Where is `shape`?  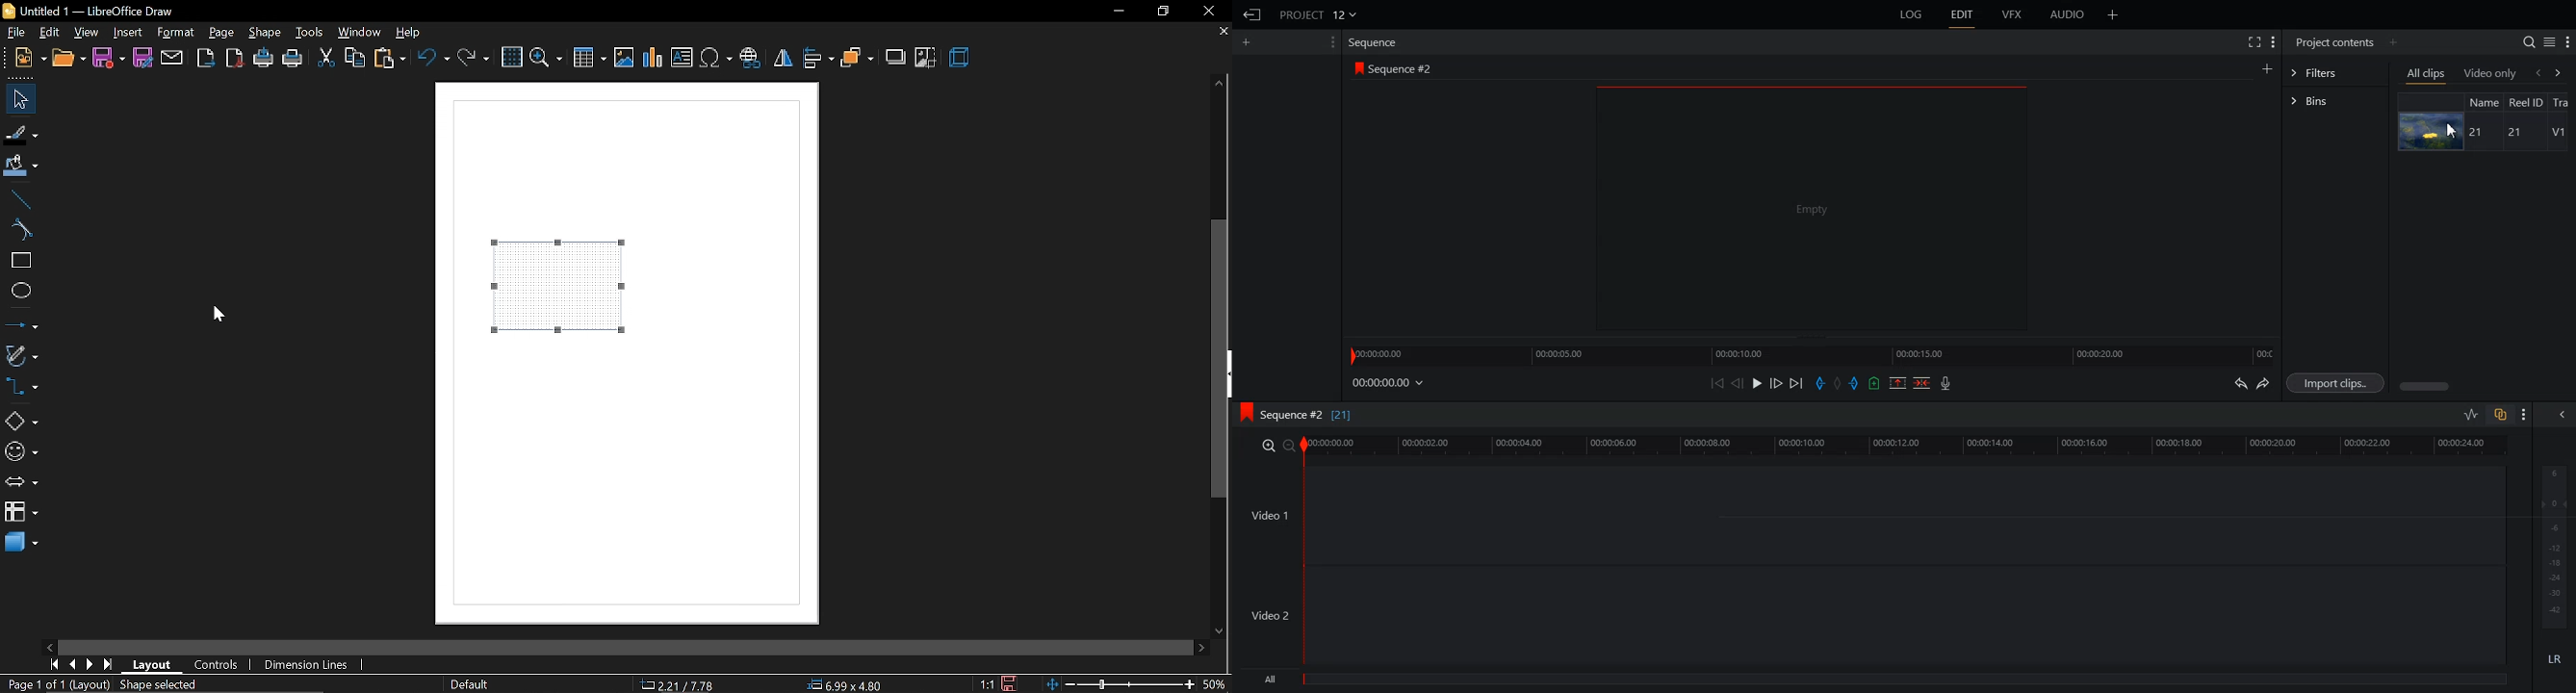
shape is located at coordinates (266, 33).